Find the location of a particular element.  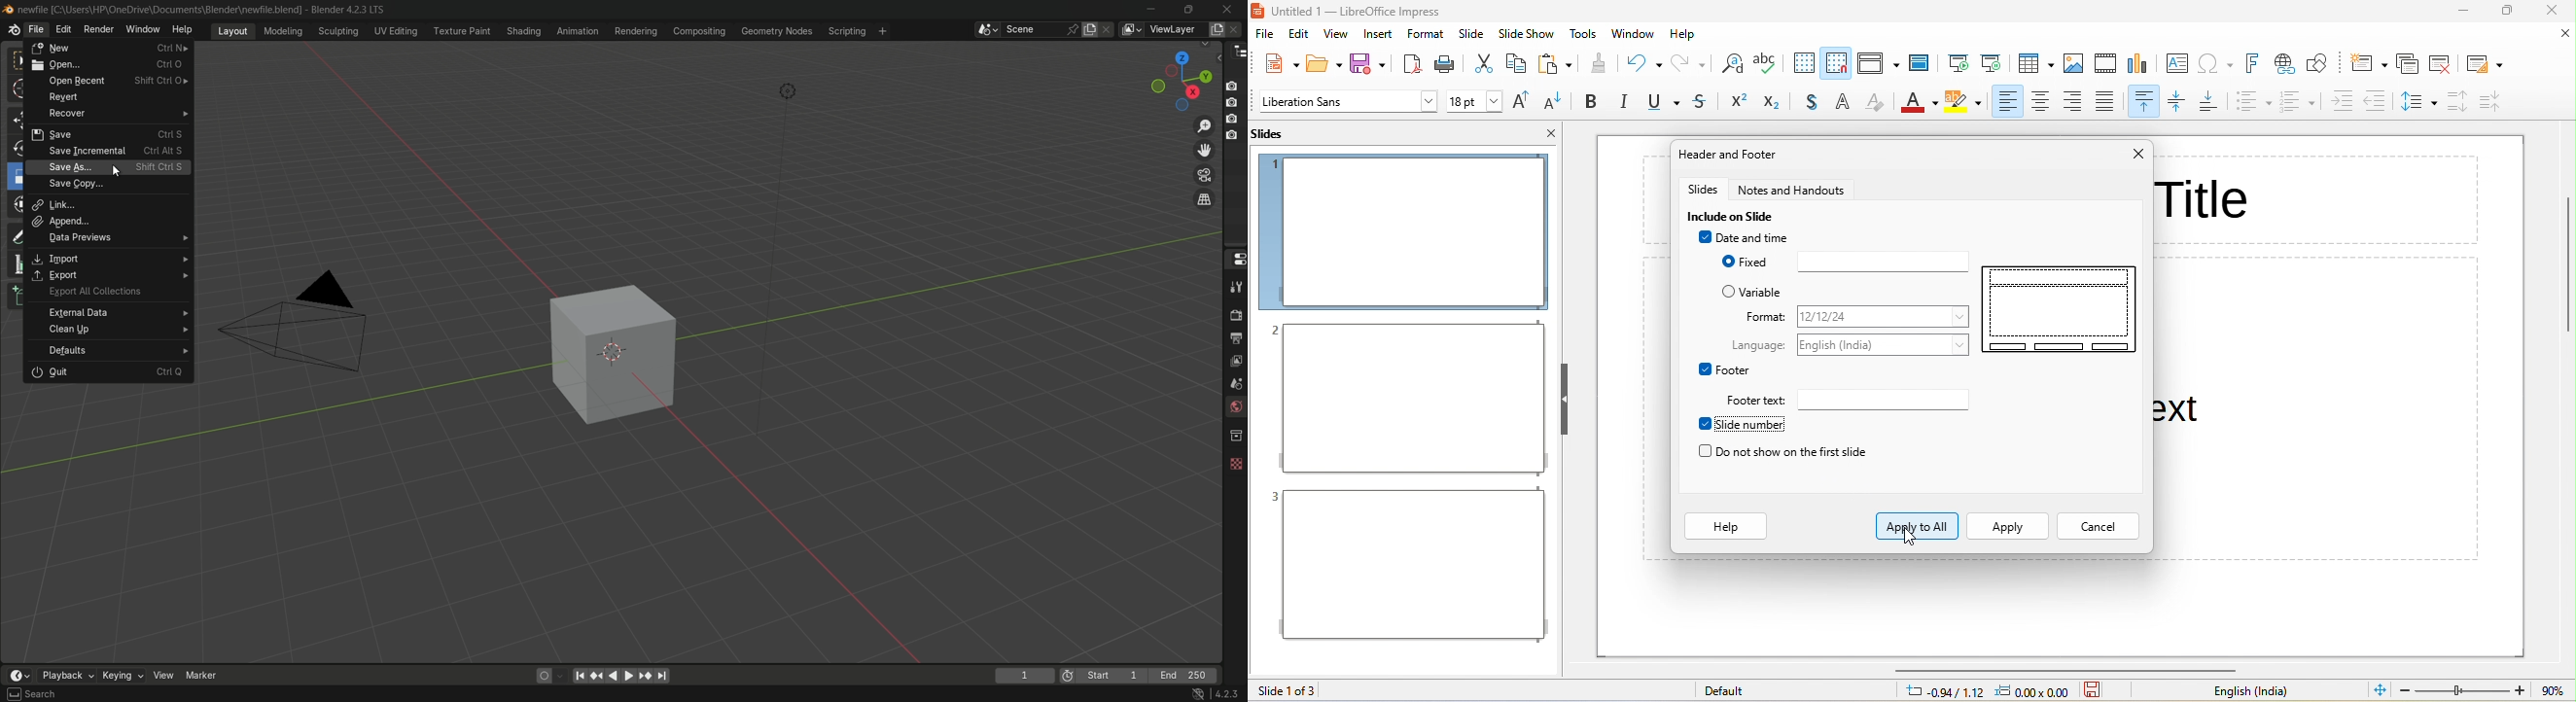

include on slide is located at coordinates (1736, 216).